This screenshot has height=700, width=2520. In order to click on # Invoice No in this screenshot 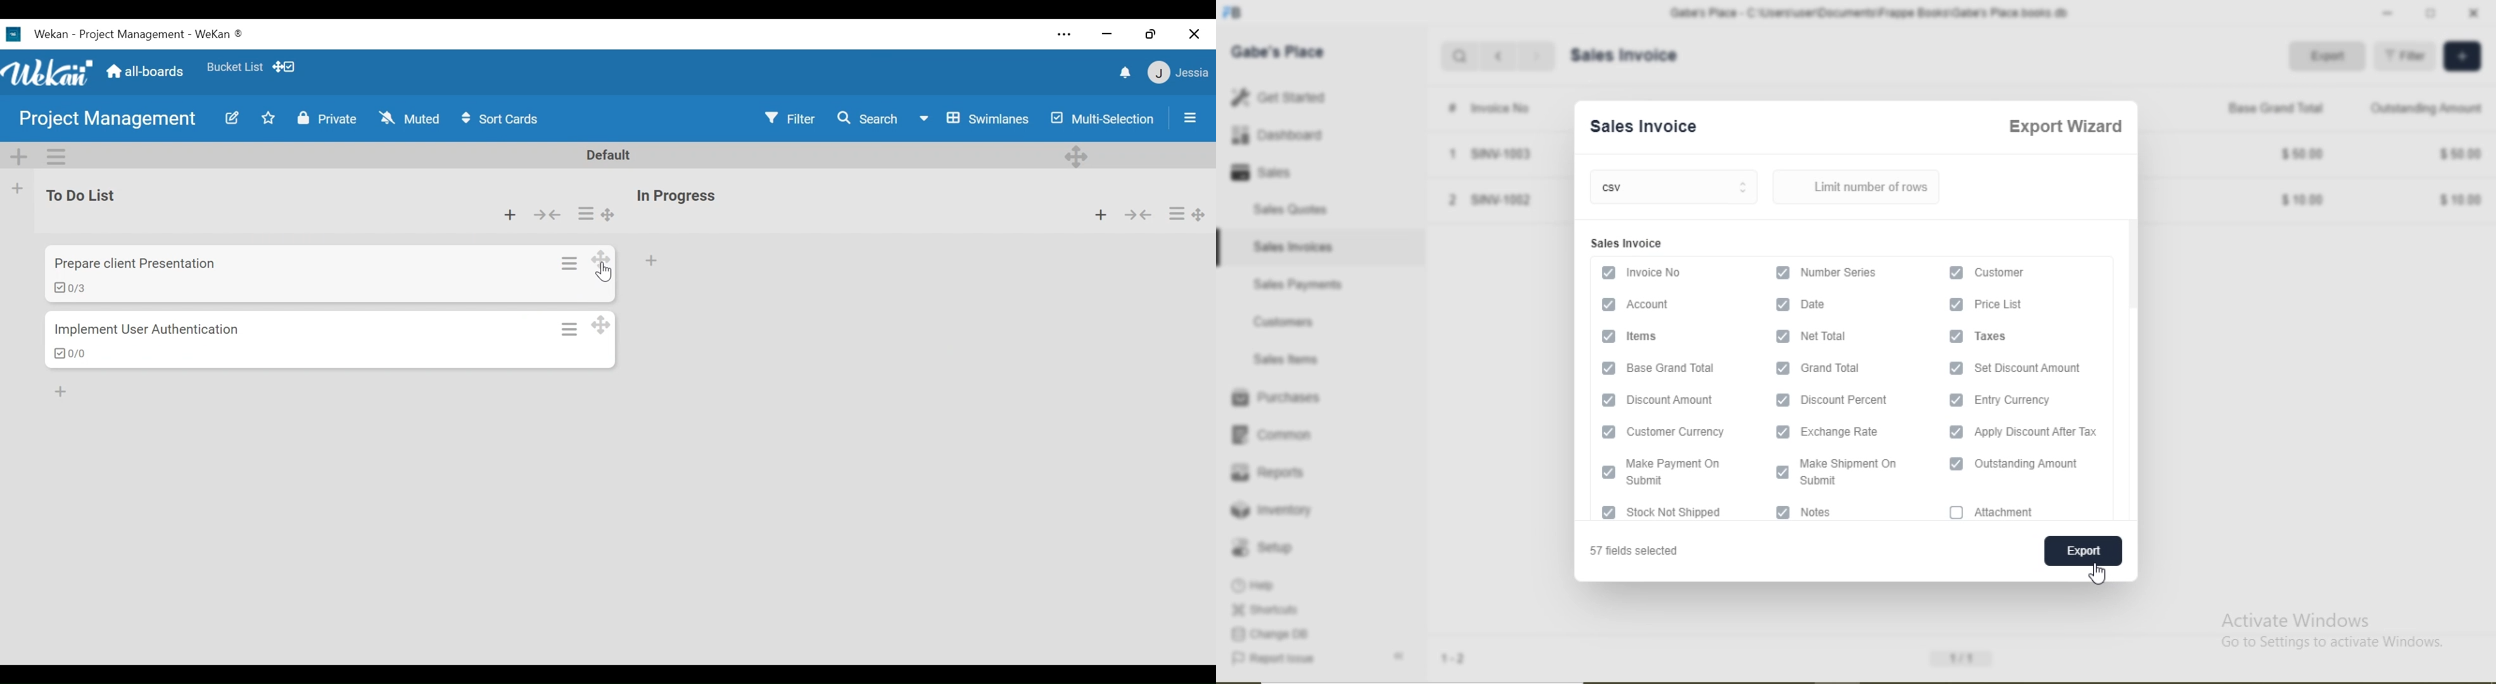, I will do `click(1483, 108)`.